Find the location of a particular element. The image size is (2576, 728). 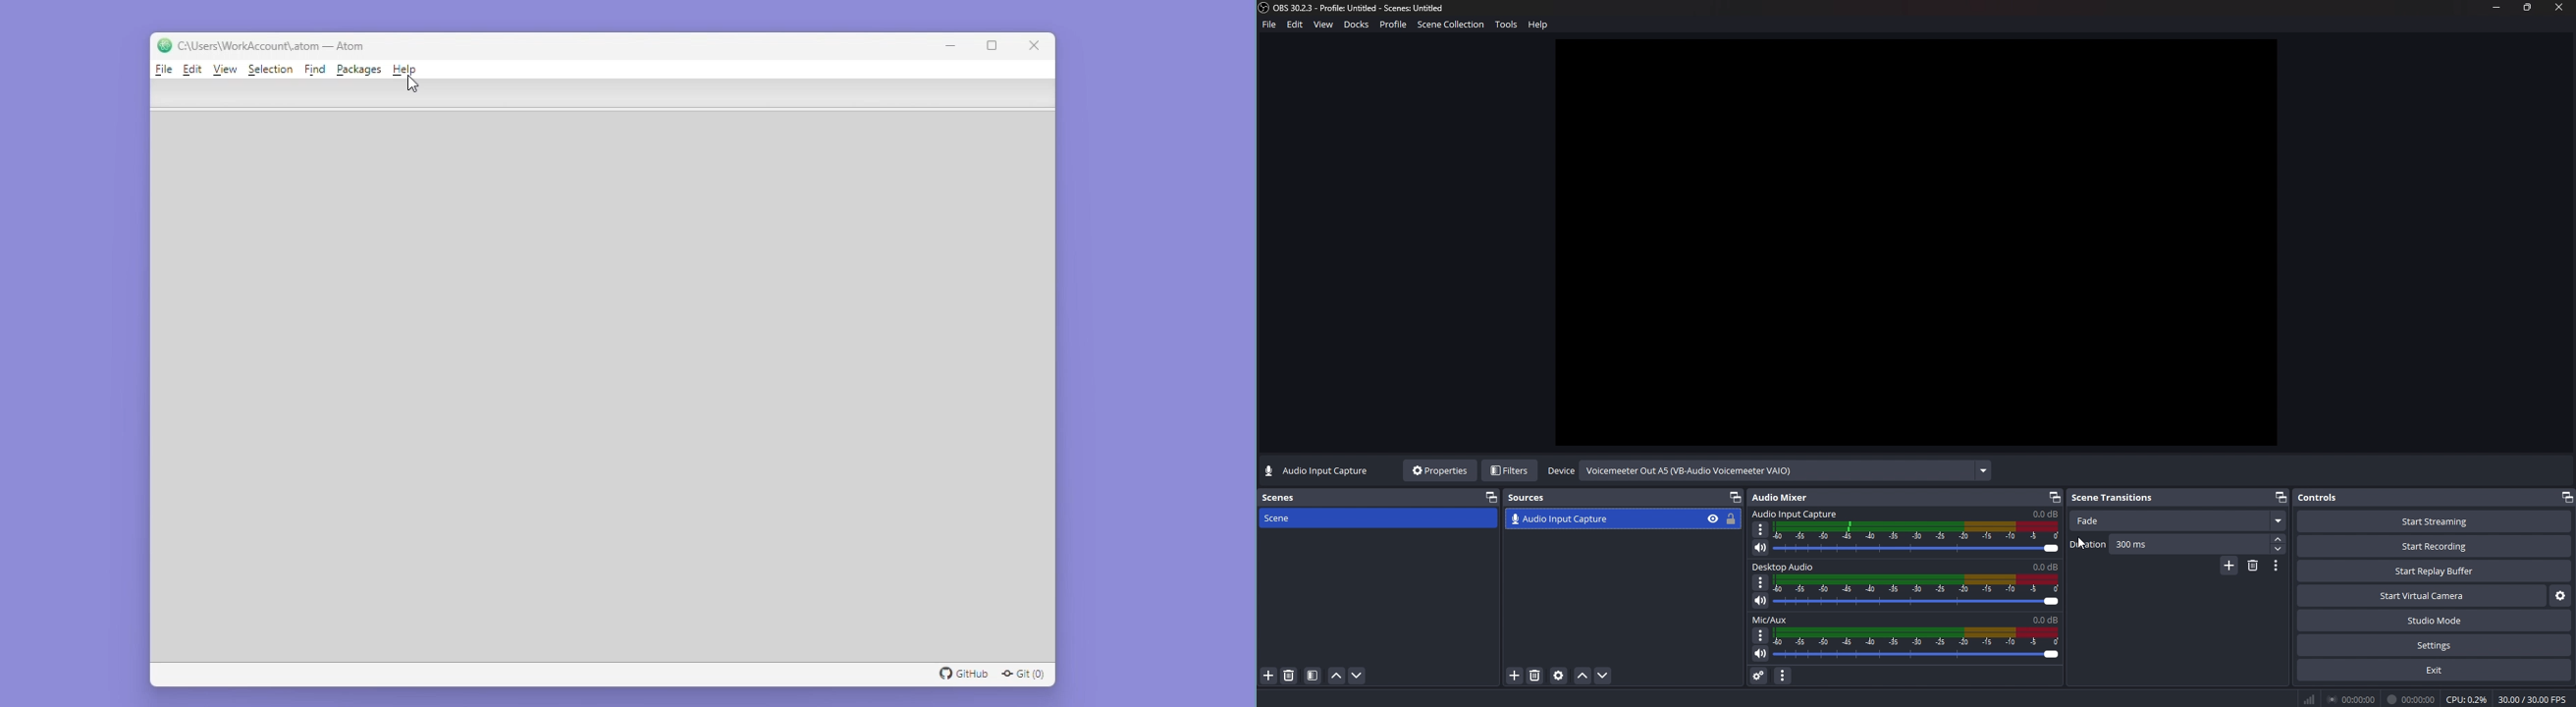

volume adjust is located at coordinates (1919, 536).